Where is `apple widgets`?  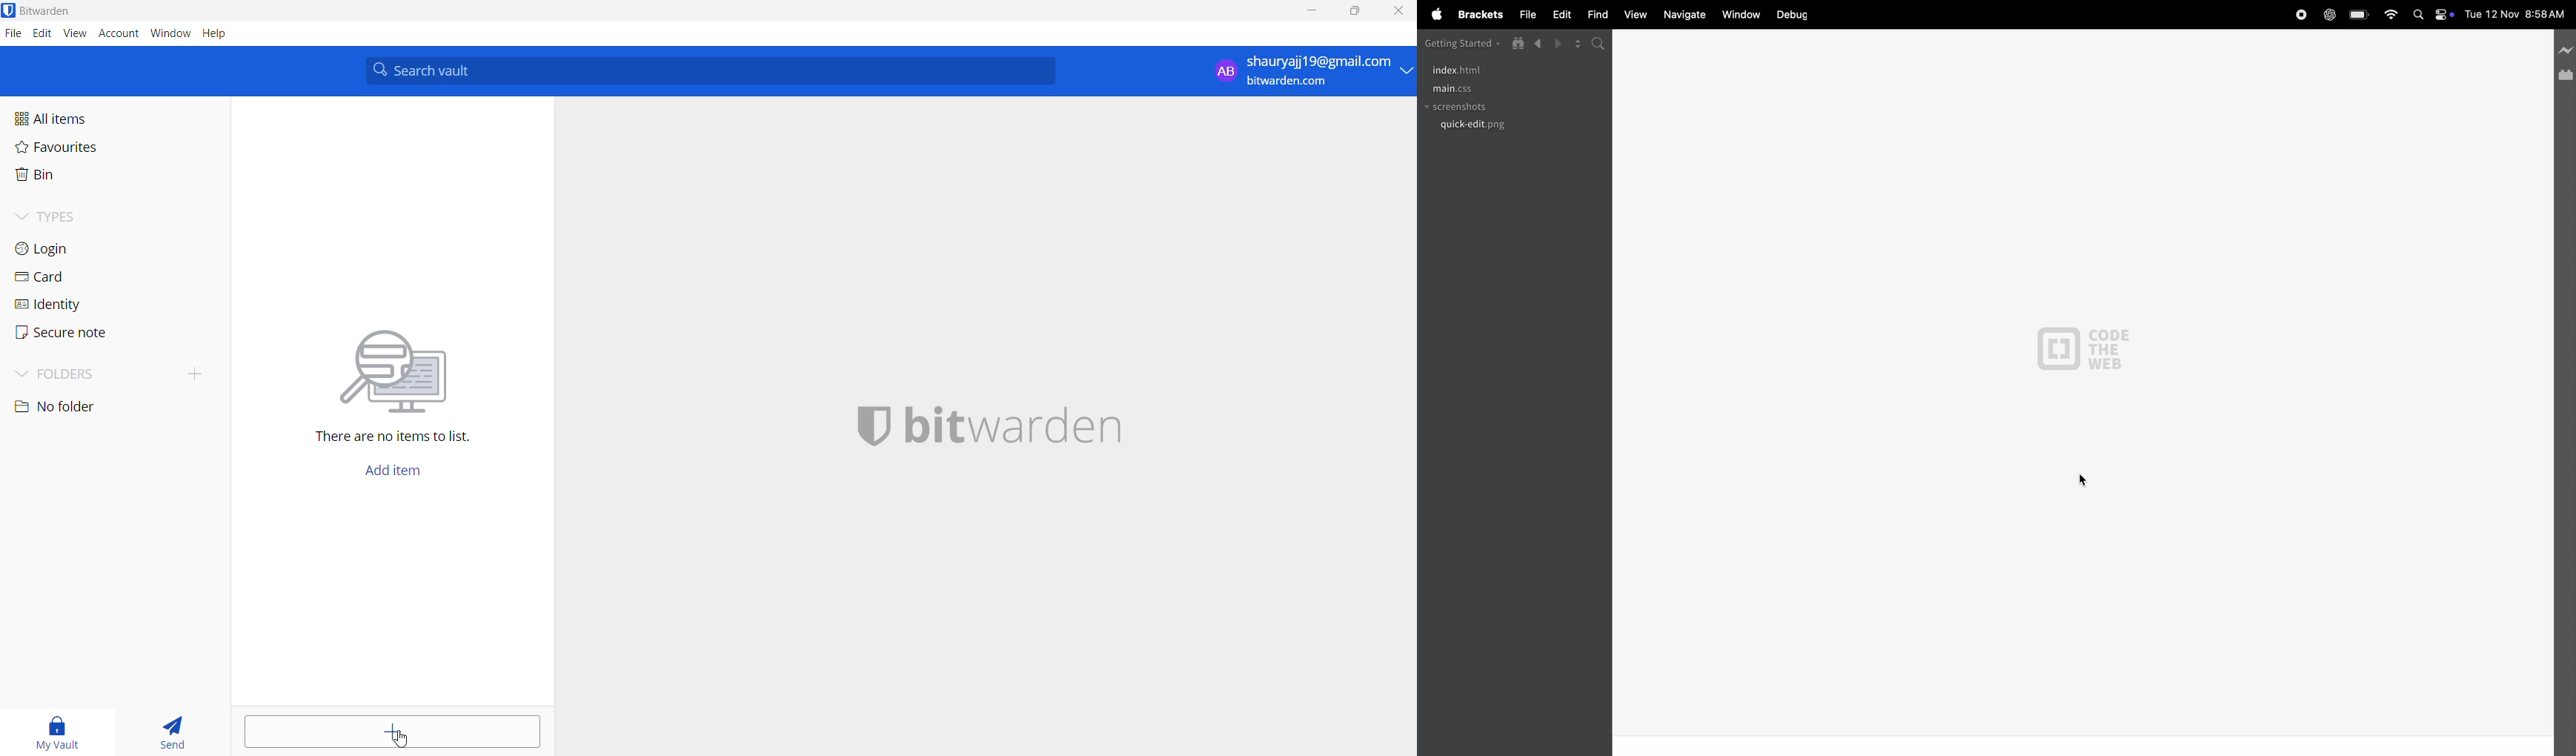 apple widgets is located at coordinates (2434, 13).